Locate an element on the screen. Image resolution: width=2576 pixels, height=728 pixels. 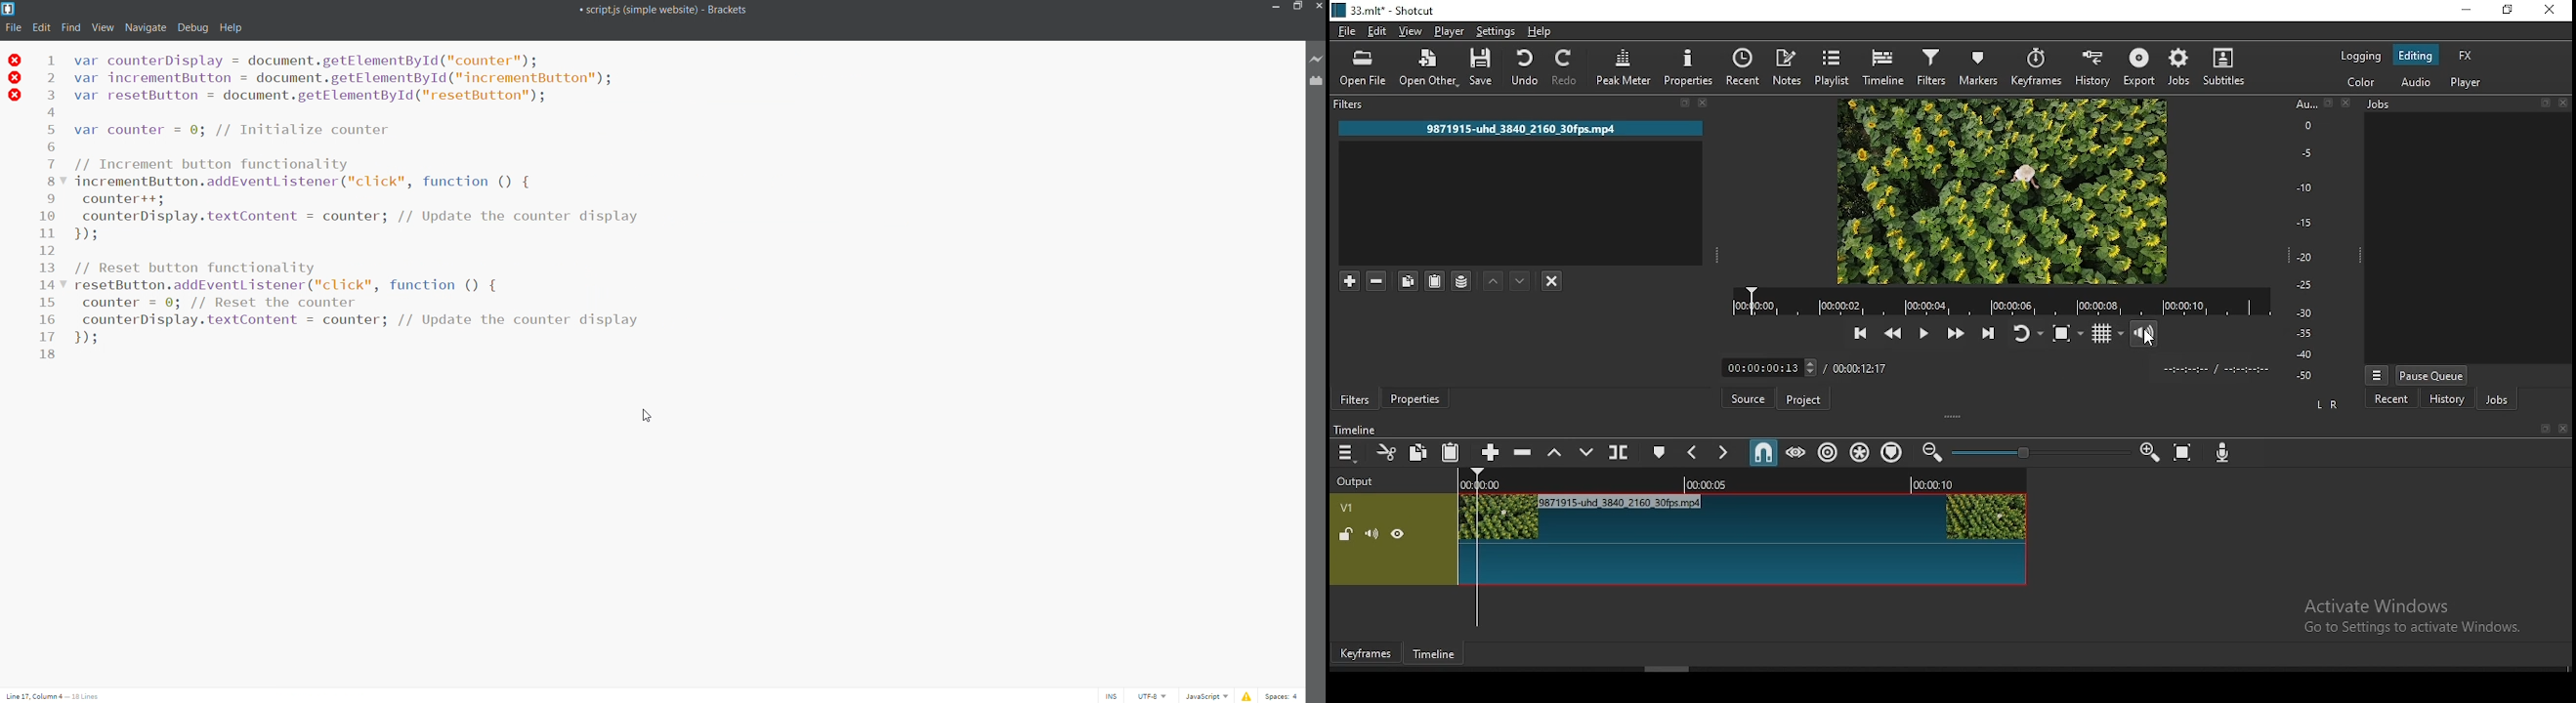
color is located at coordinates (2352, 84).